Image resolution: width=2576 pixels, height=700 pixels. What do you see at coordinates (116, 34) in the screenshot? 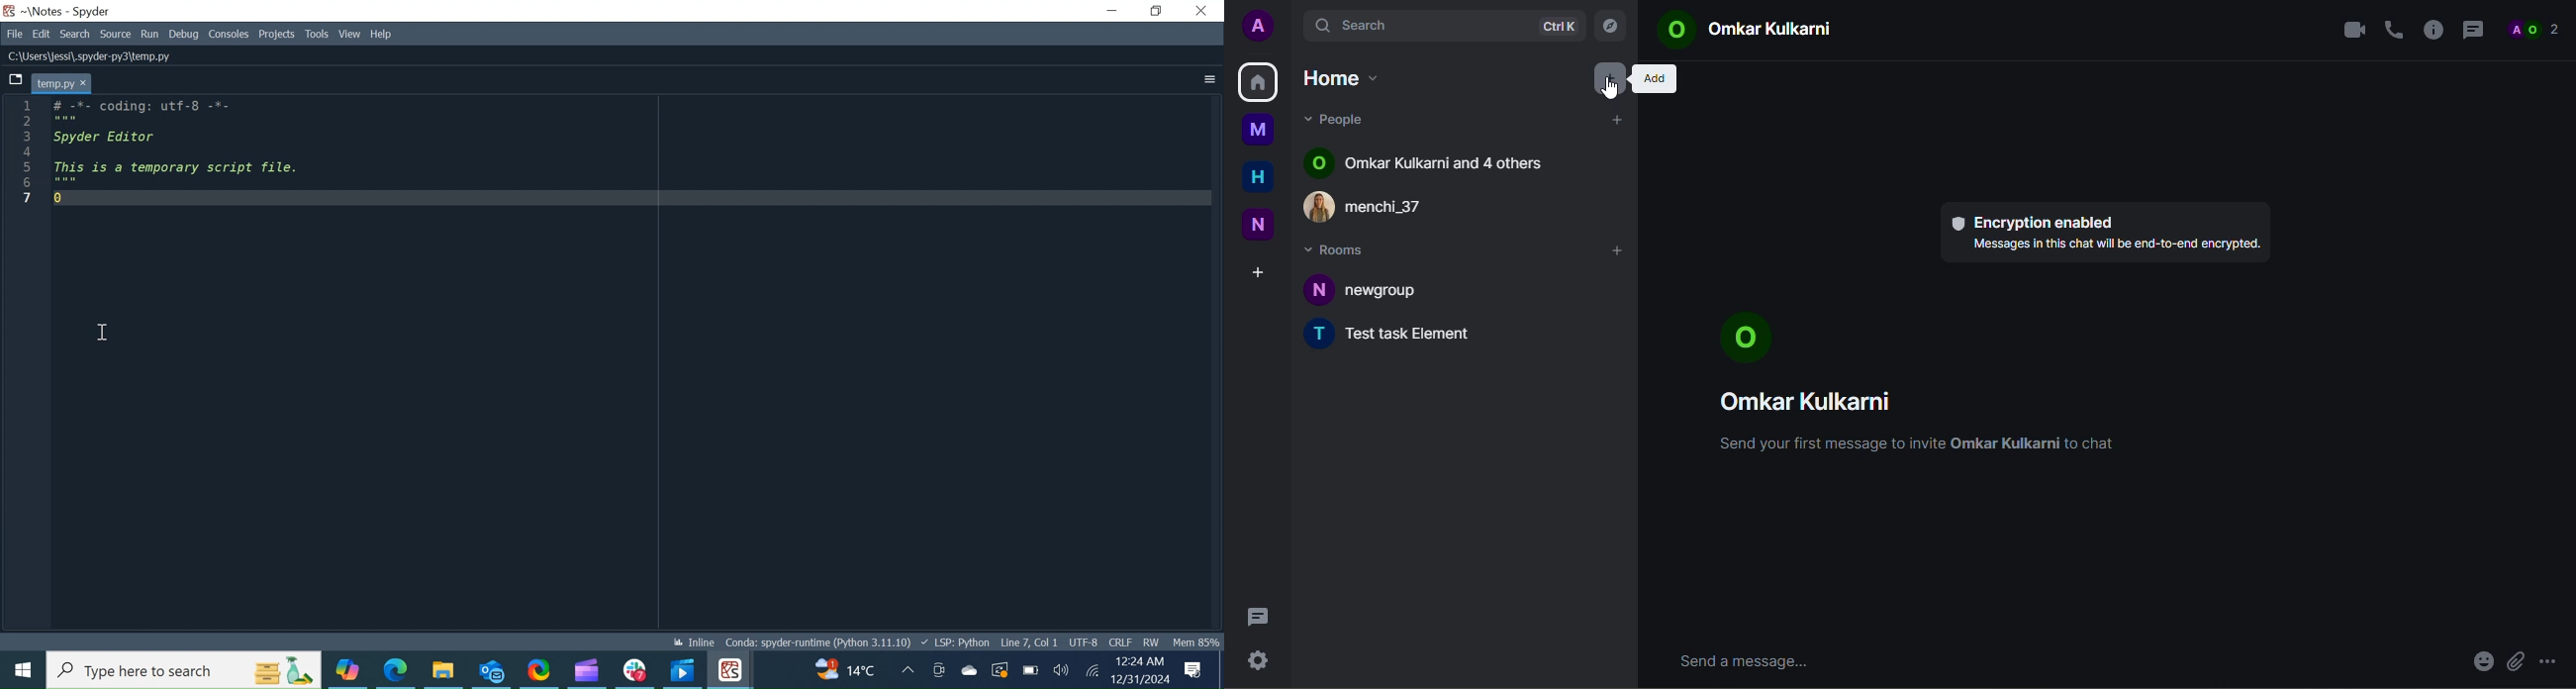
I see `Source` at bounding box center [116, 34].